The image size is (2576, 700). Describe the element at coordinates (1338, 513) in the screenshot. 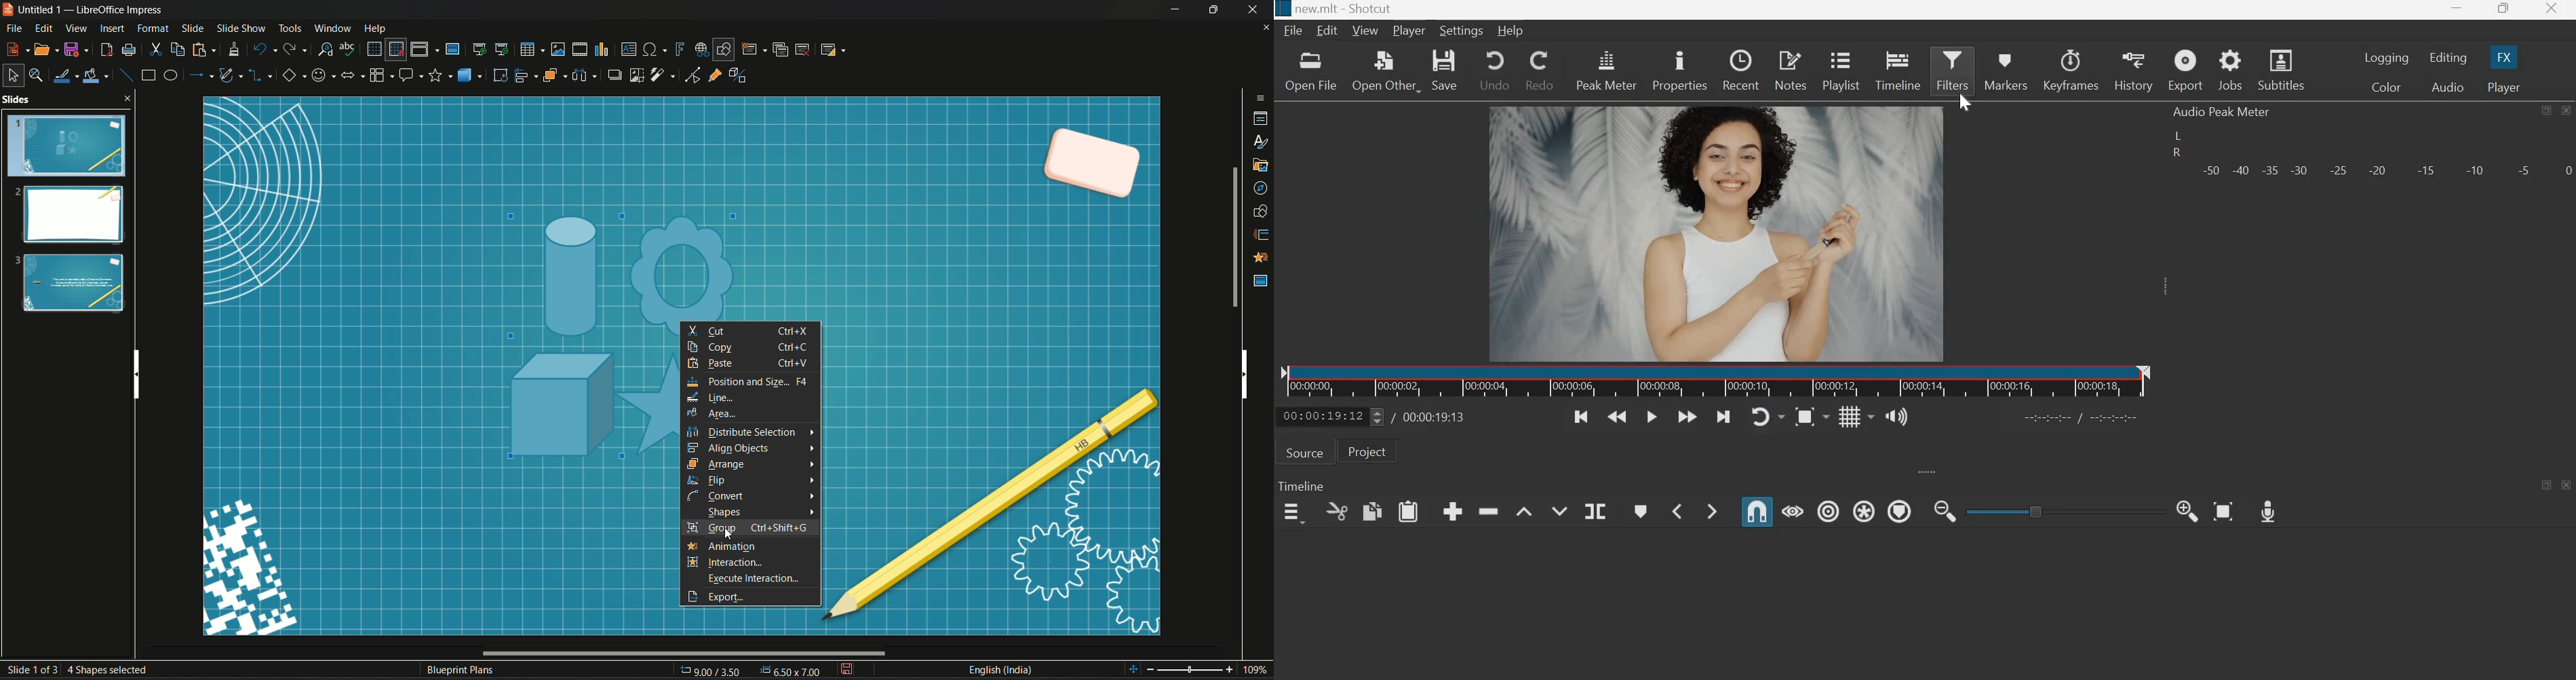

I see `cut` at that location.